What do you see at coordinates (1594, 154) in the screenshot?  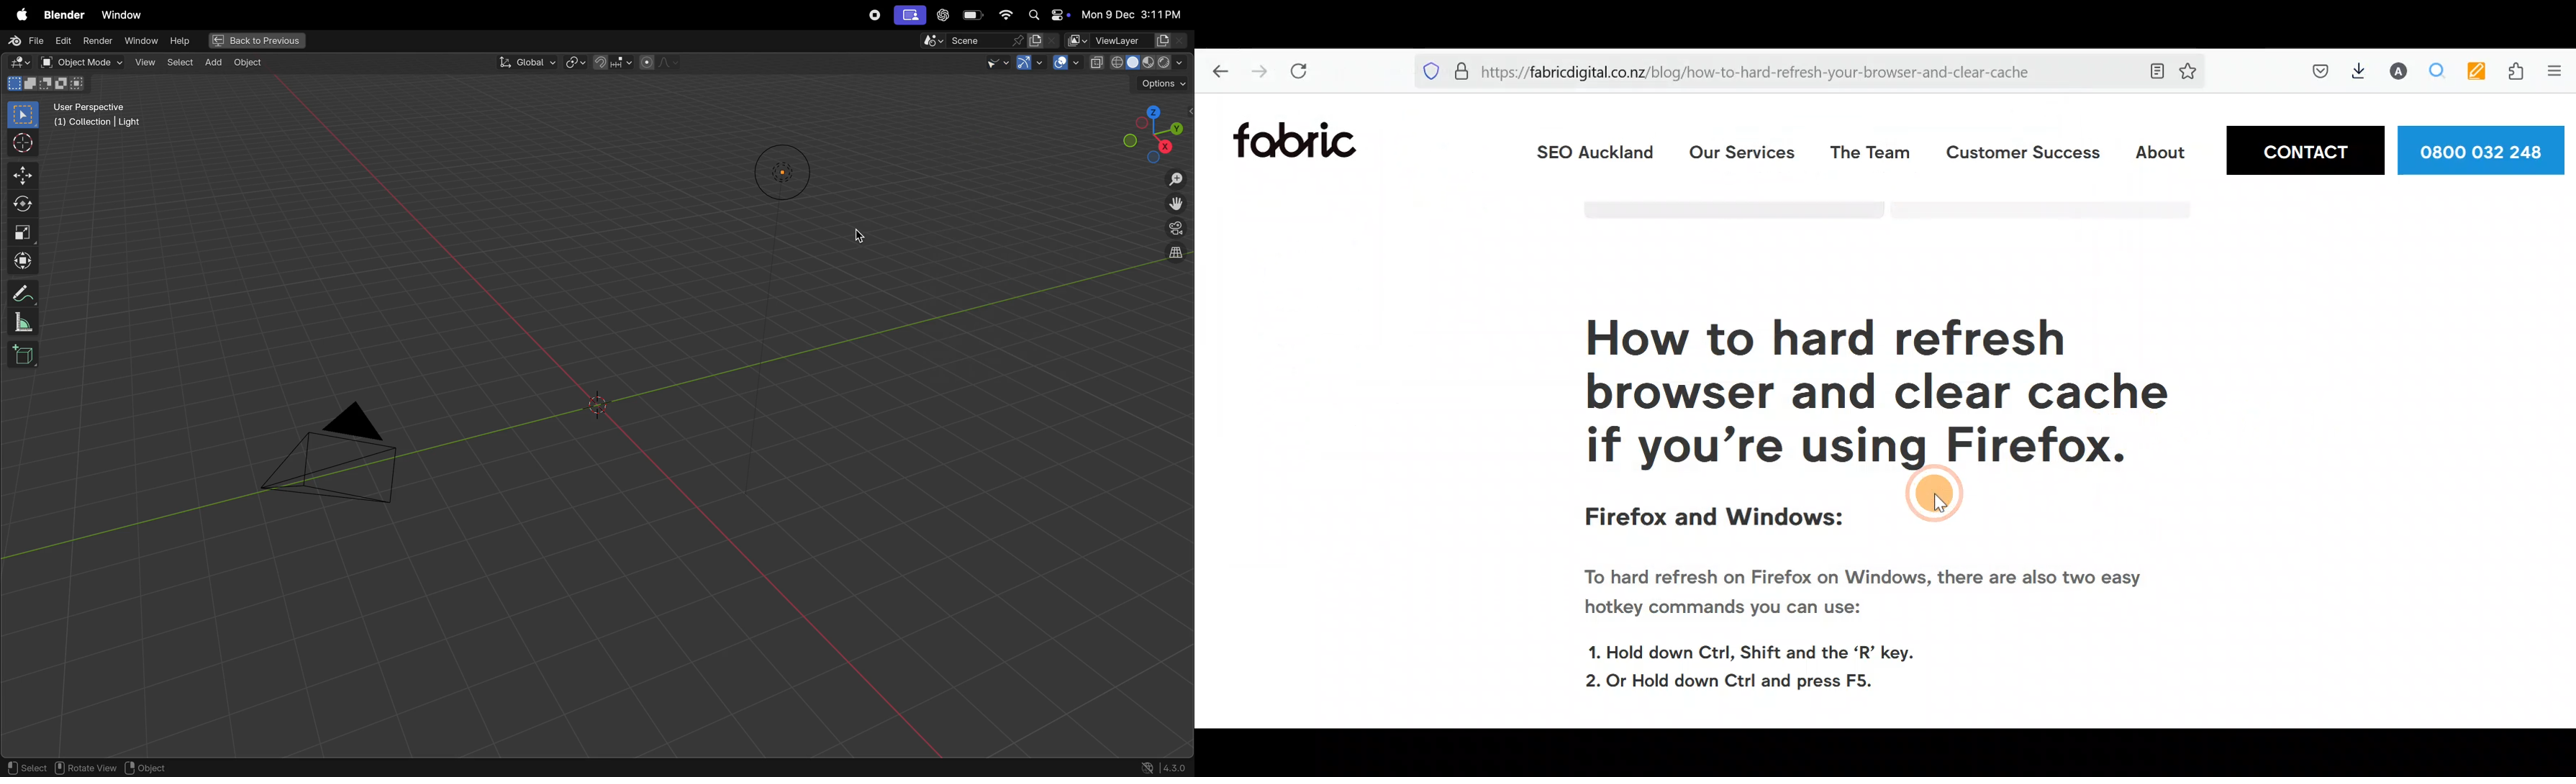 I see `SEO Auckland` at bounding box center [1594, 154].